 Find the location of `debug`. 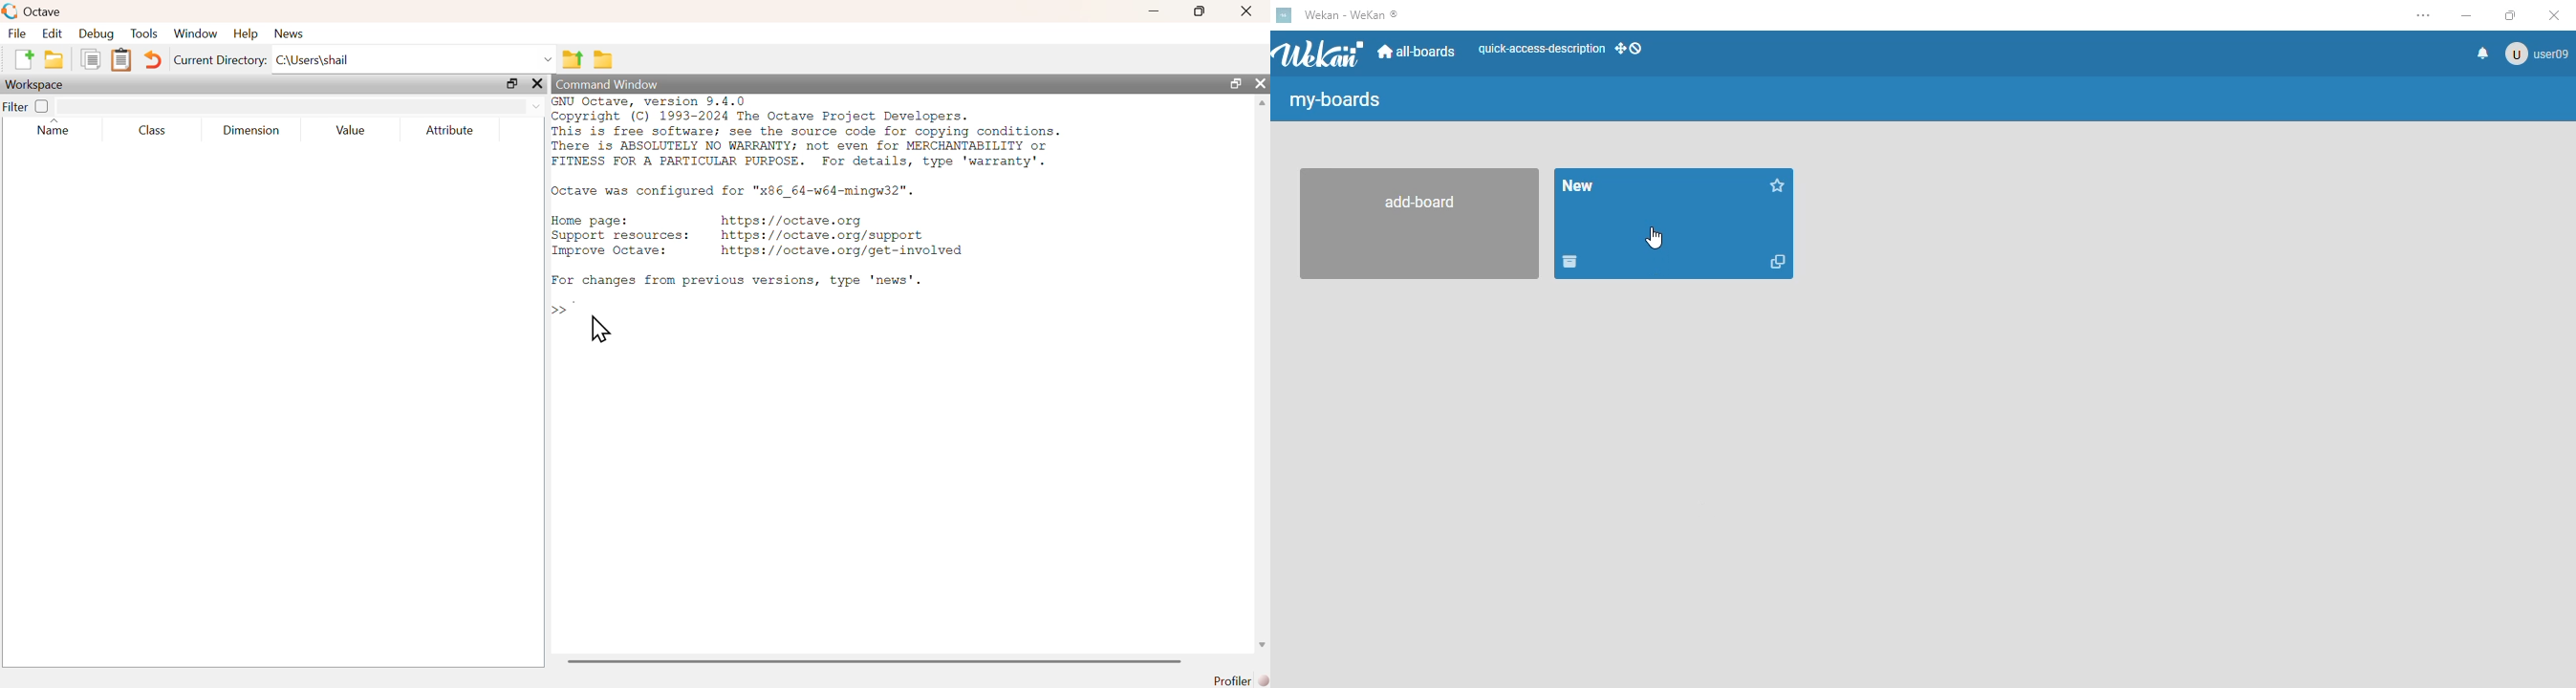

debug is located at coordinates (97, 34).